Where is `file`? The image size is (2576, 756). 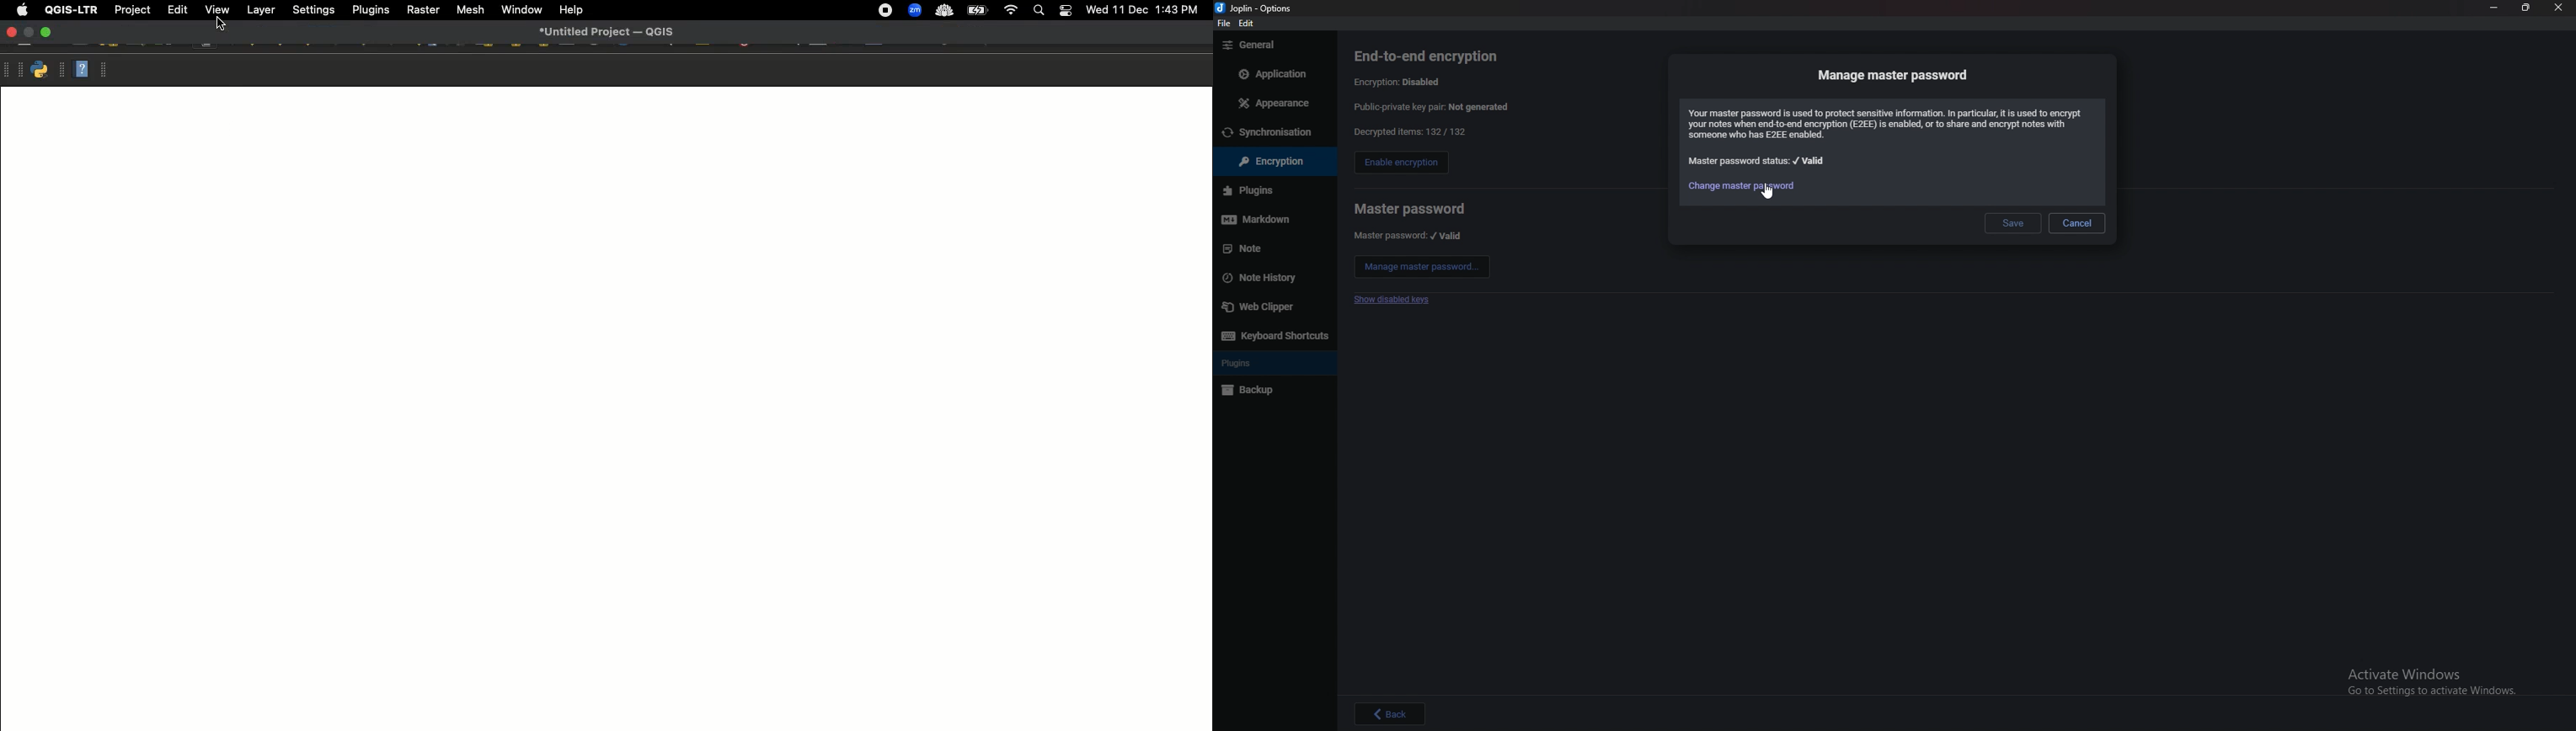
file is located at coordinates (1224, 25).